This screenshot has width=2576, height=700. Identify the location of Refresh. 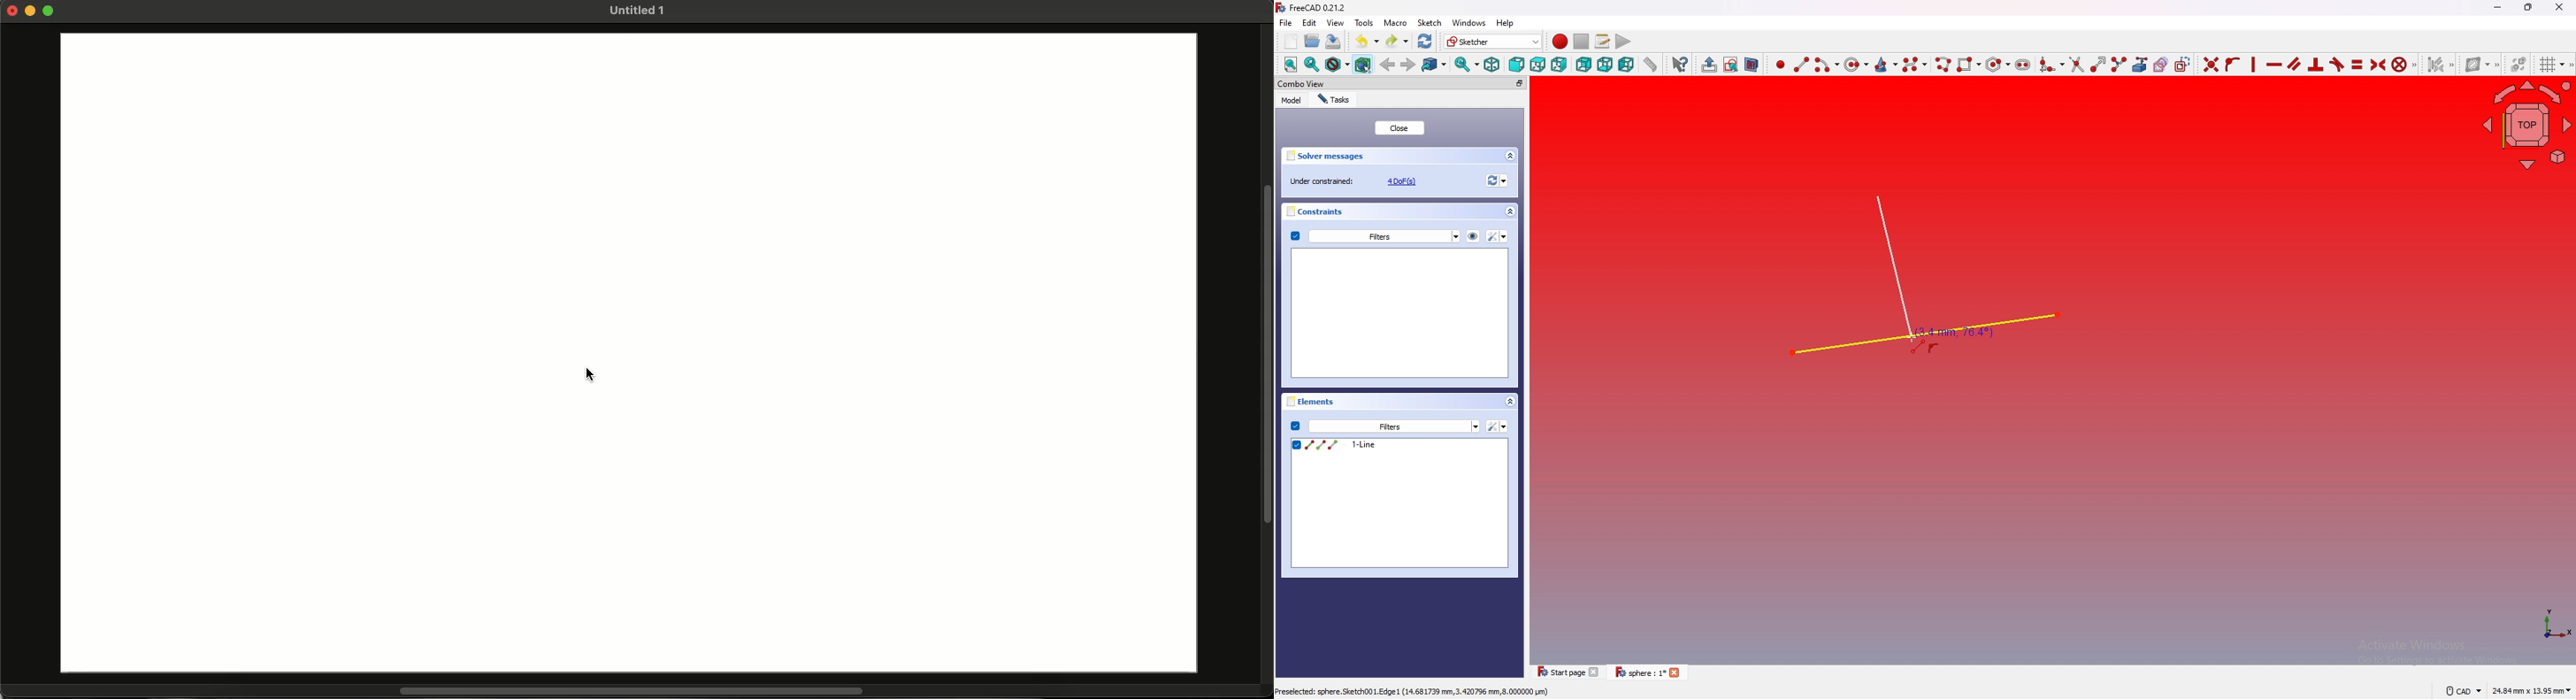
(1425, 40).